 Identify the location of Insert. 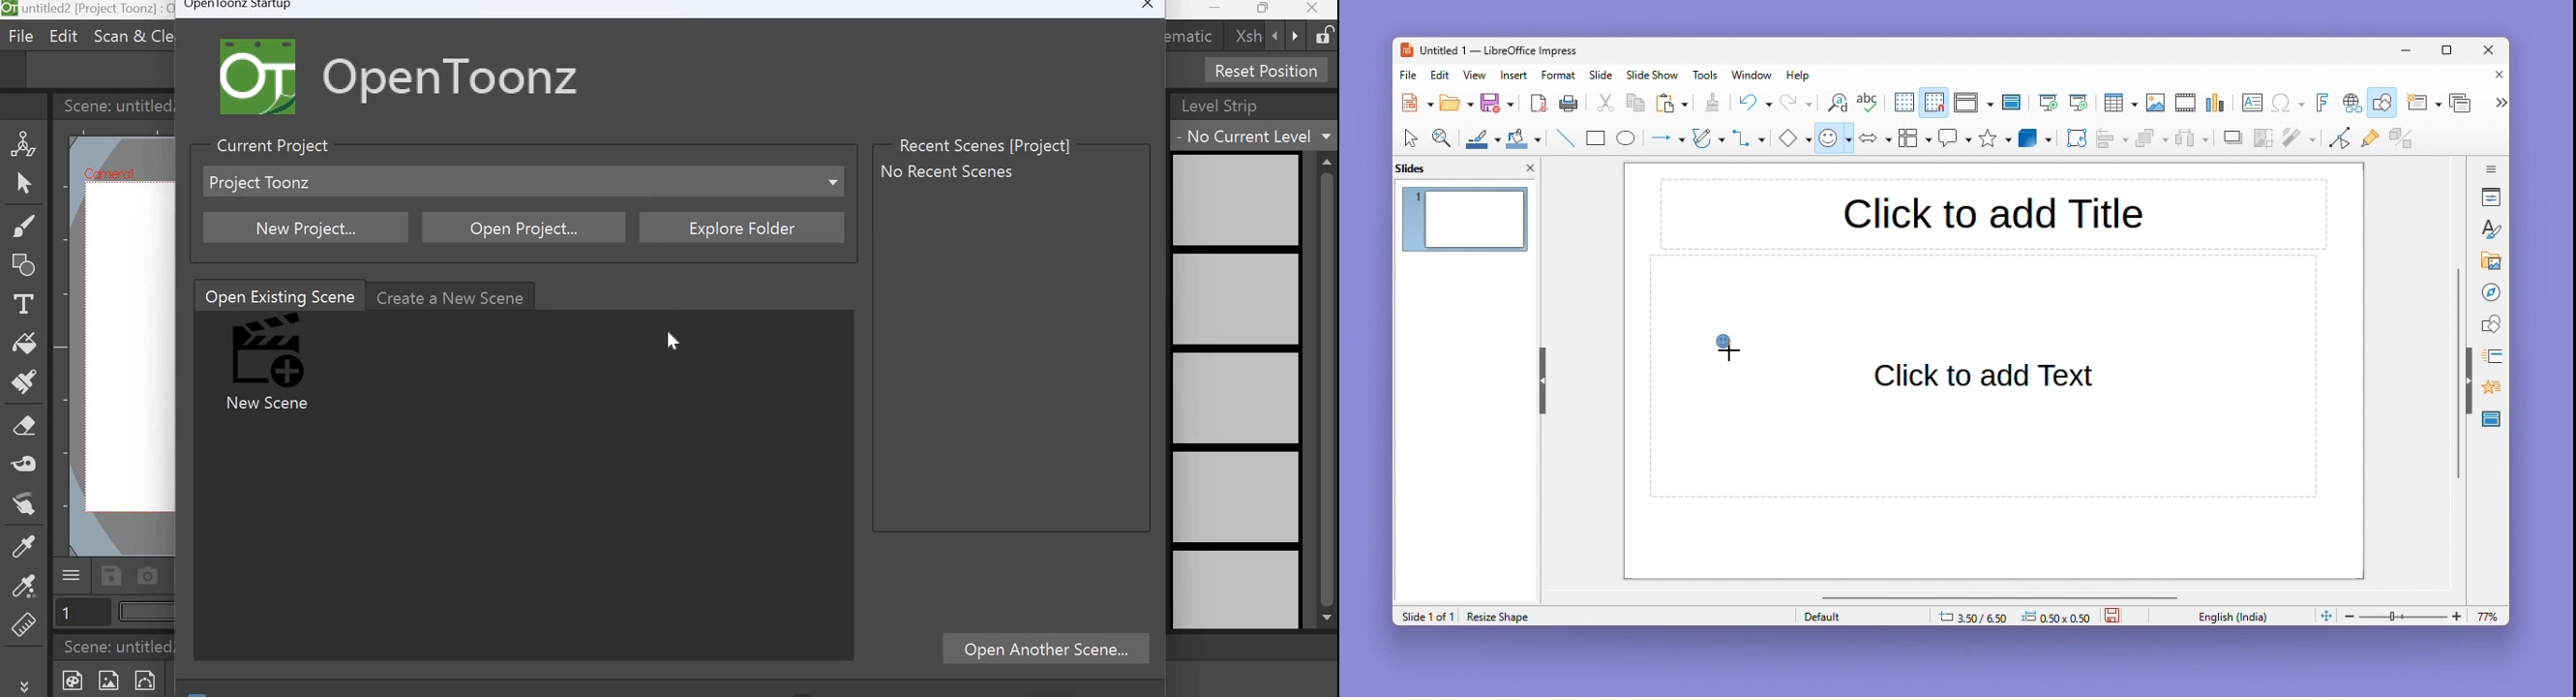
(1516, 75).